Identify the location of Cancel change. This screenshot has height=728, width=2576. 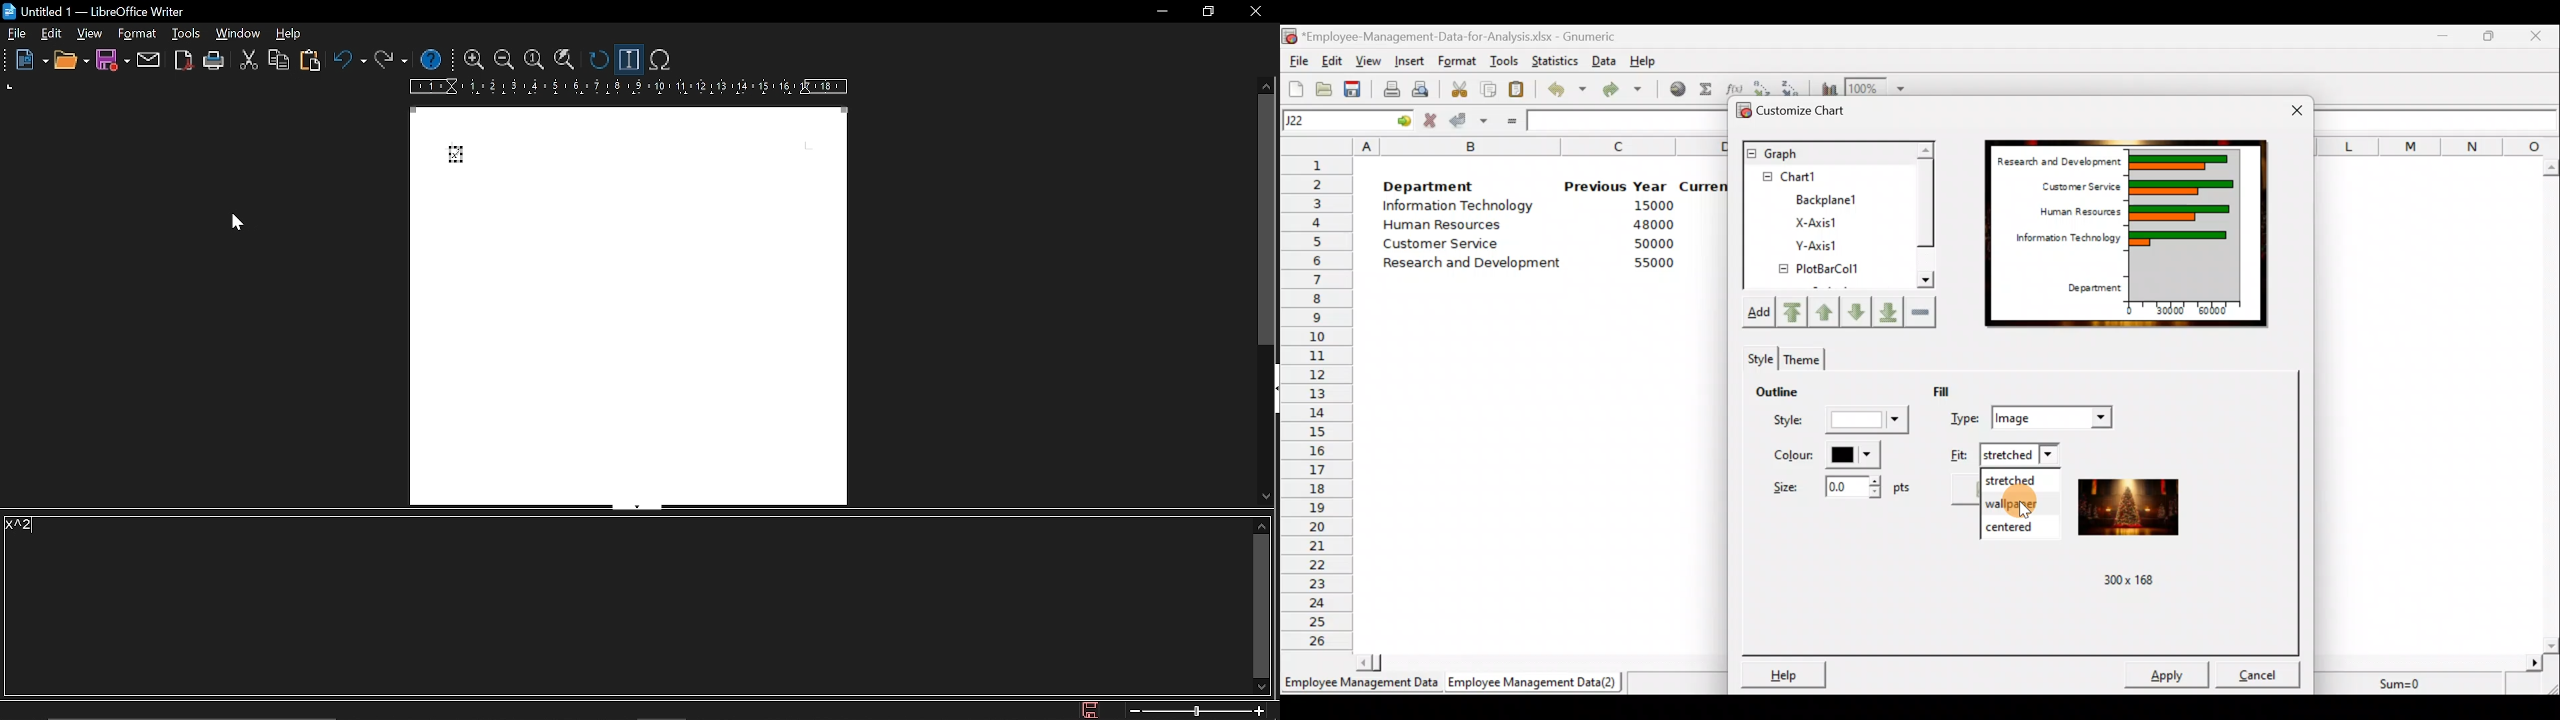
(1431, 121).